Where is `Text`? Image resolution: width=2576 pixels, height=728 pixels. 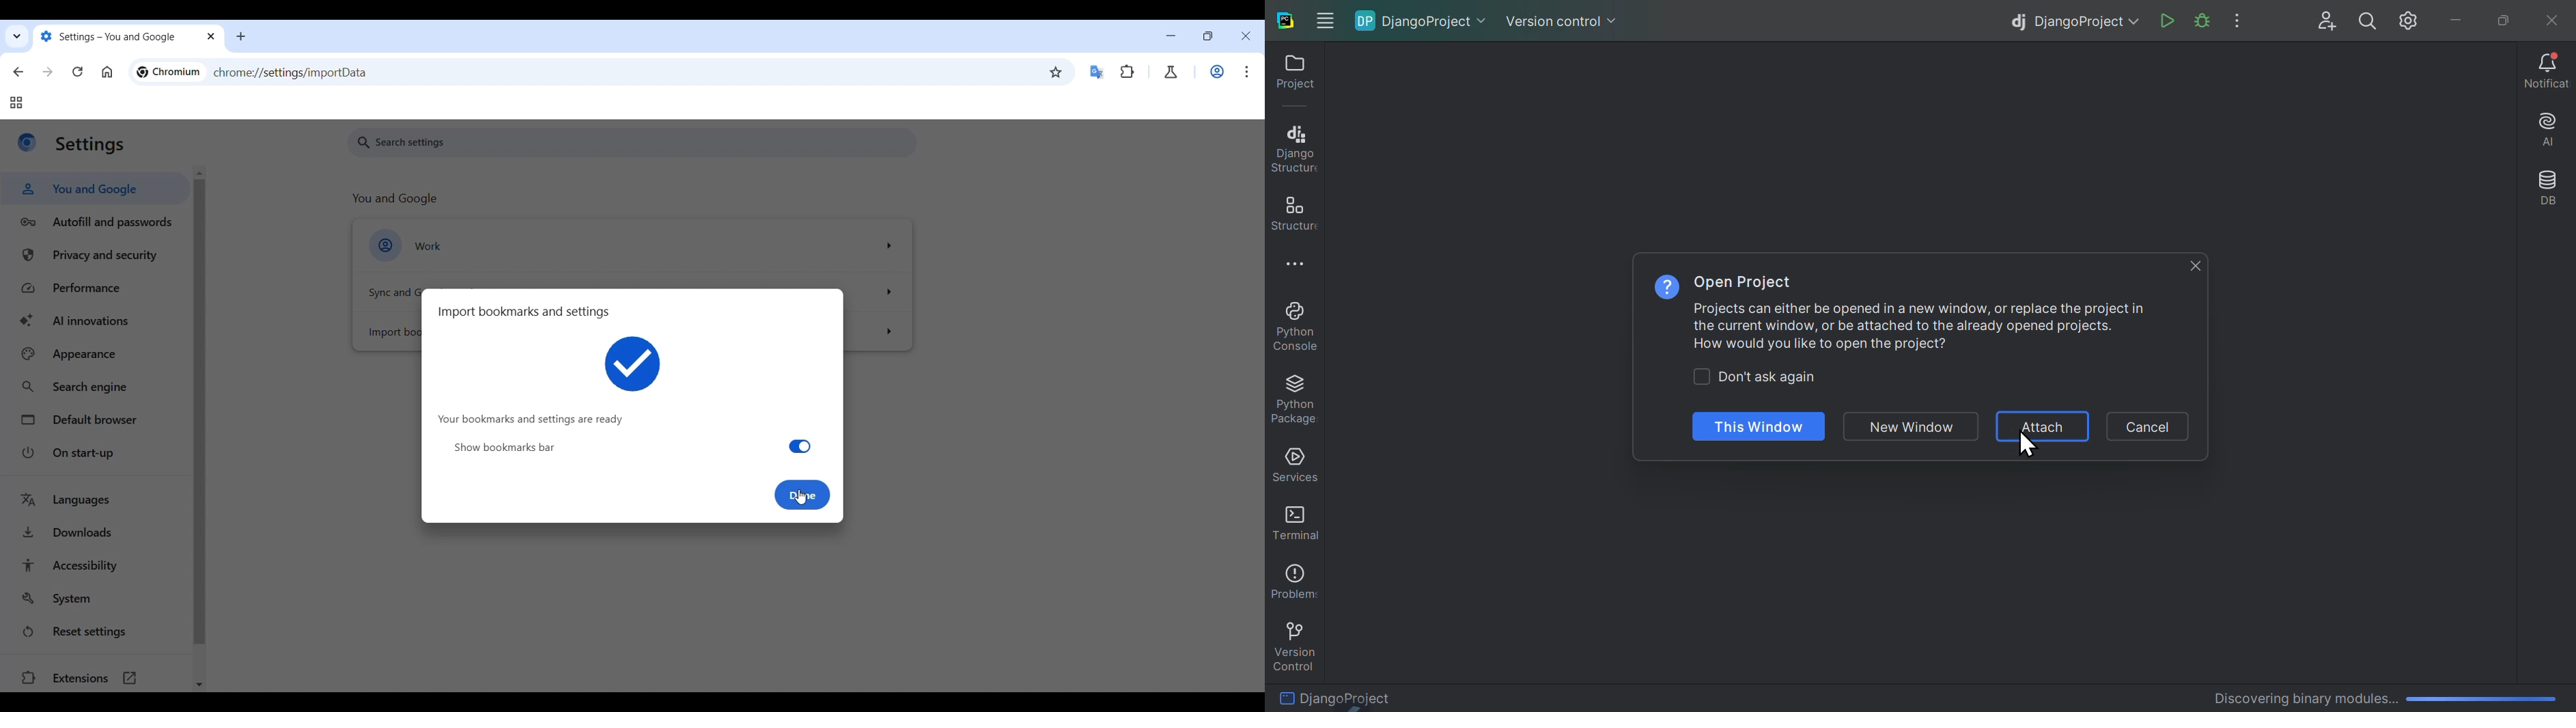
Text is located at coordinates (1920, 330).